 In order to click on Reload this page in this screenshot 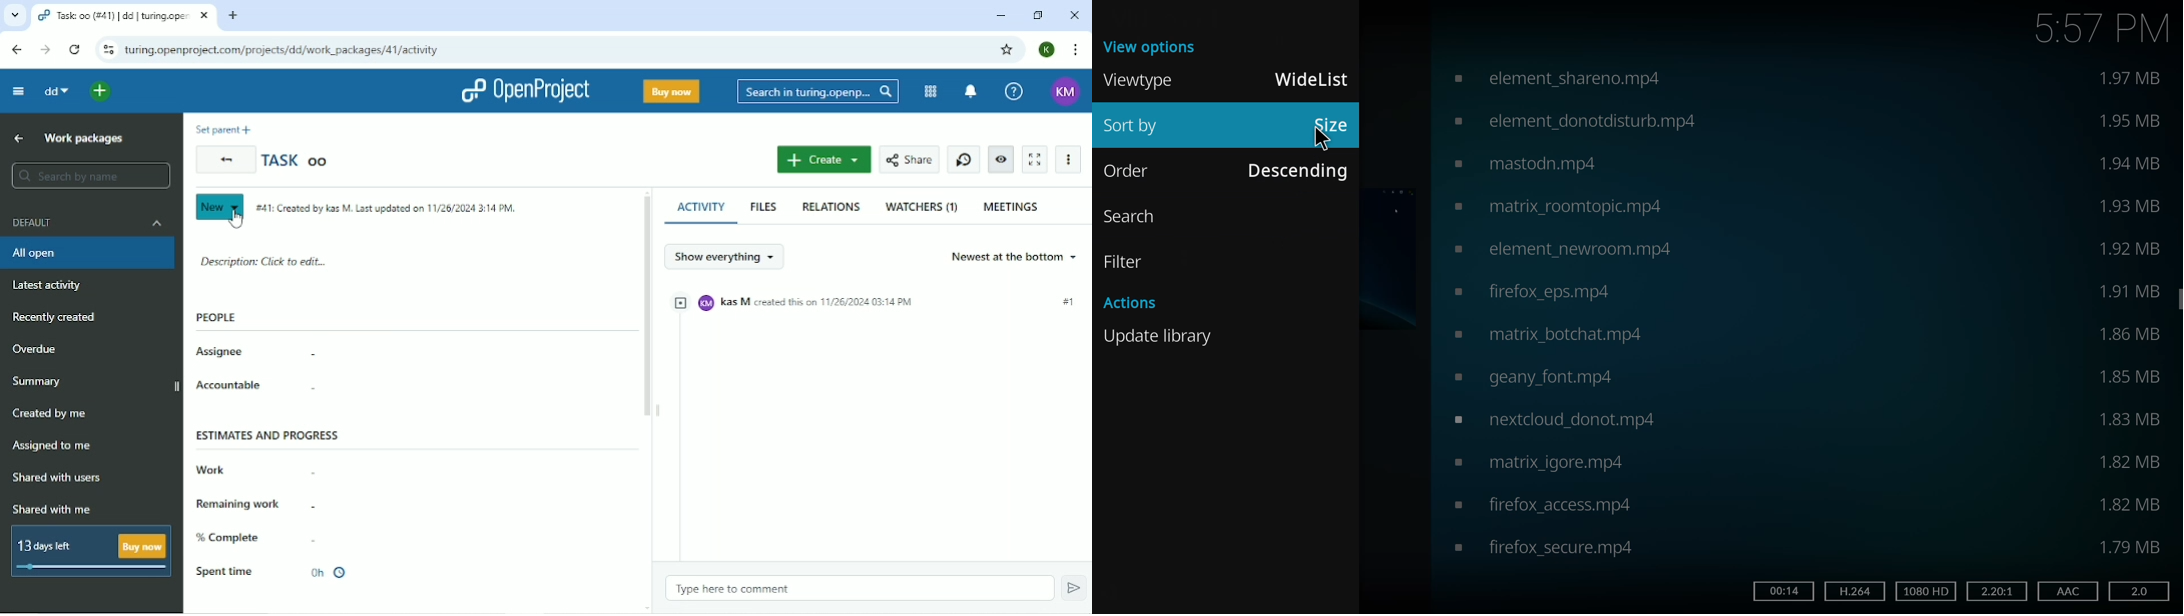, I will do `click(75, 50)`.